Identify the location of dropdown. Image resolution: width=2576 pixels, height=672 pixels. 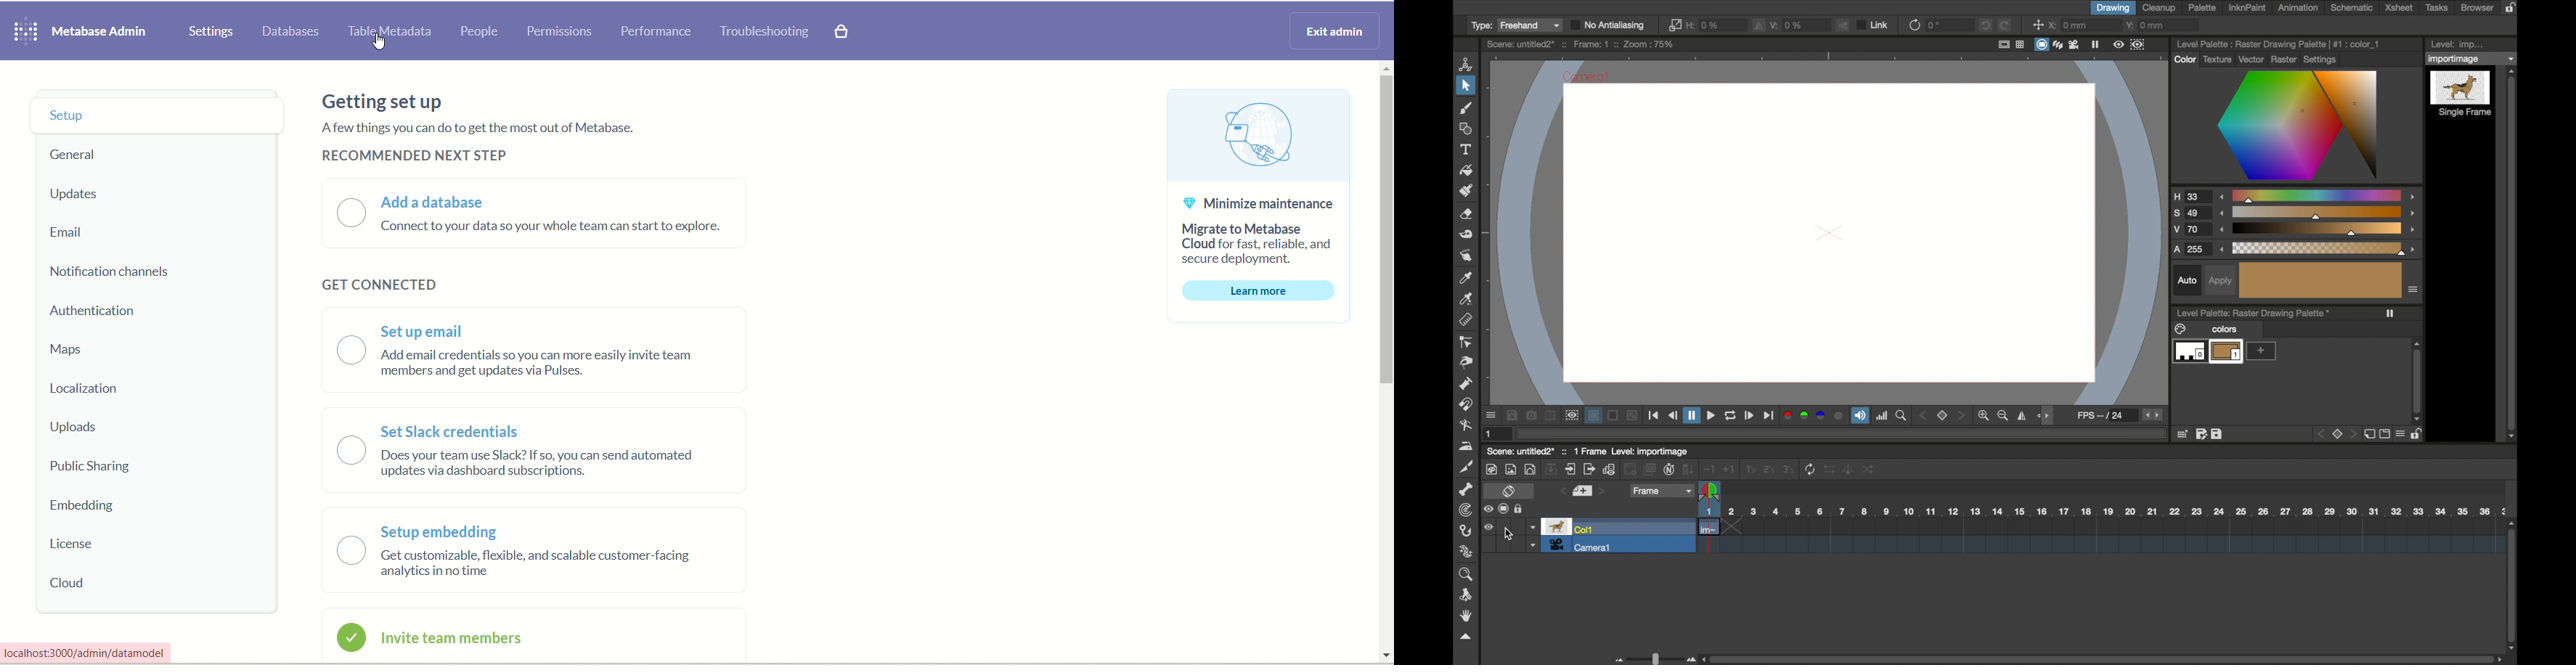
(1533, 545).